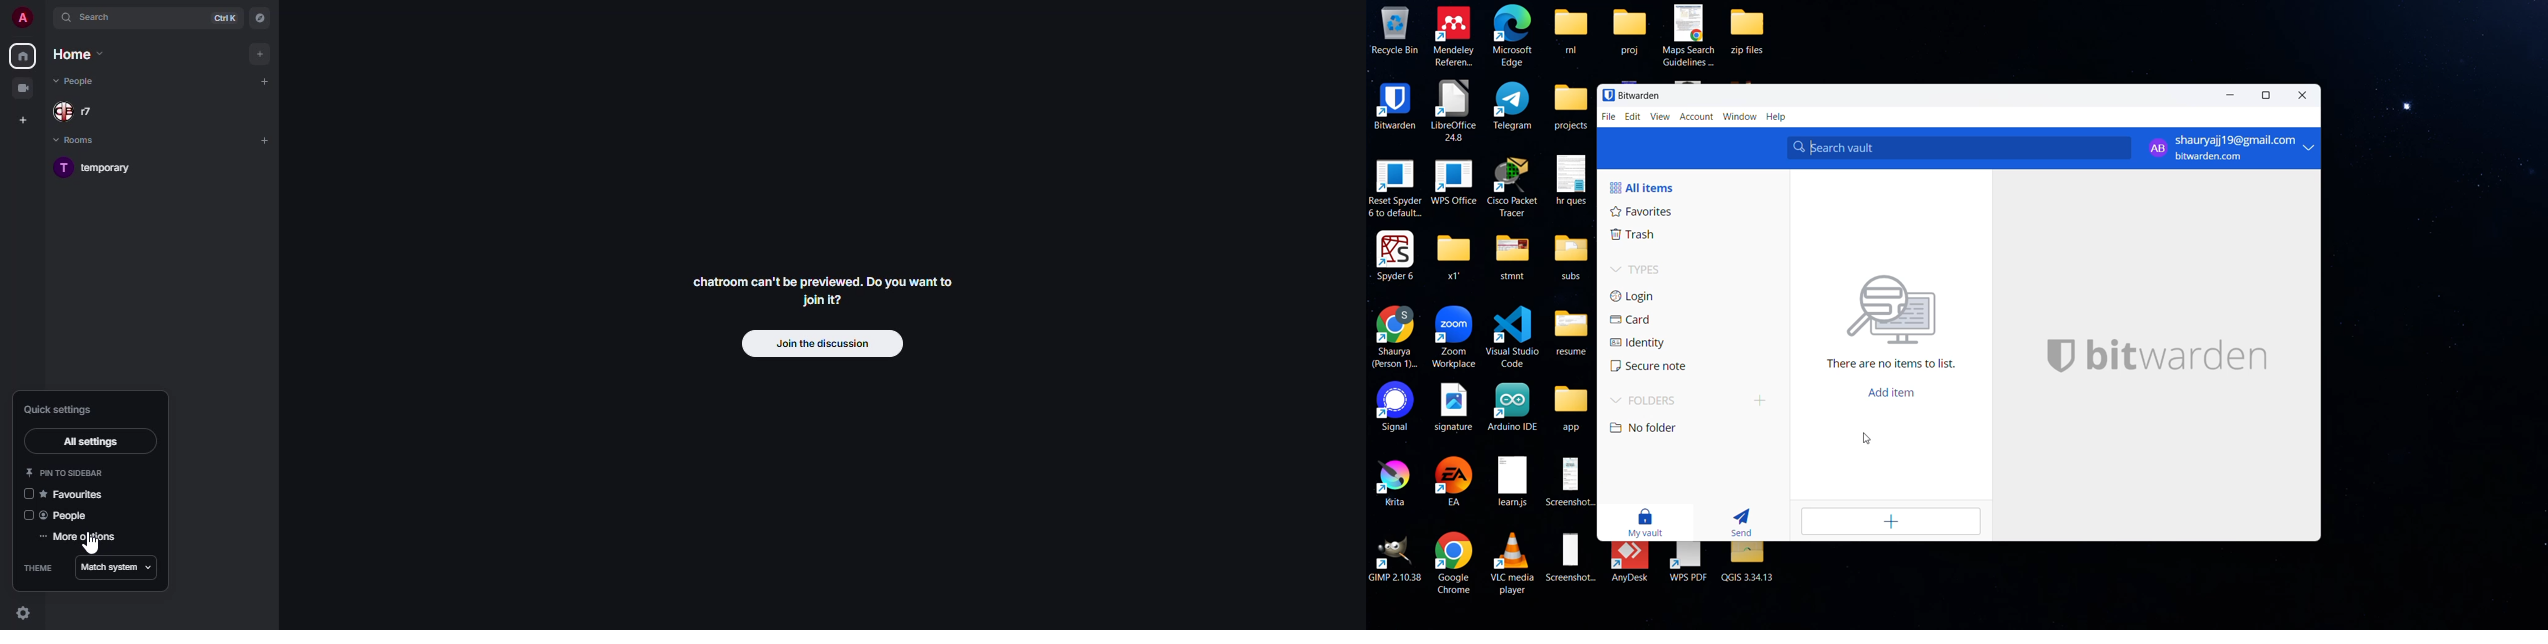 The height and width of the screenshot is (644, 2548). Describe the element at coordinates (1570, 30) in the screenshot. I see `ml` at that location.